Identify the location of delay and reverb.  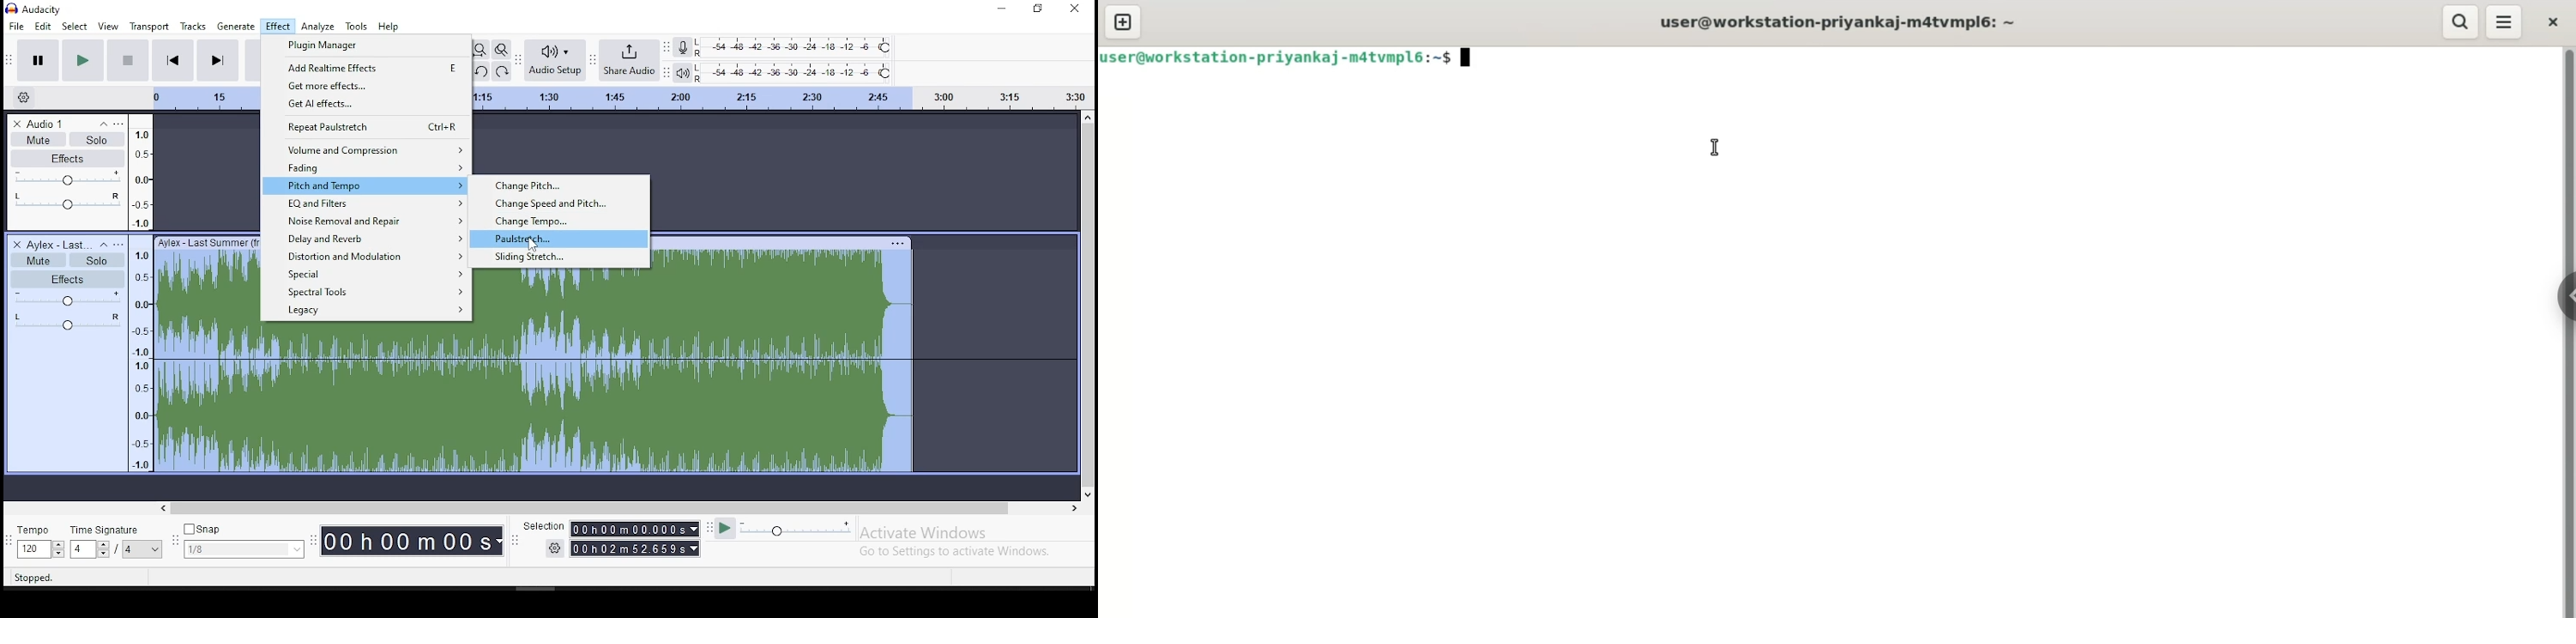
(366, 239).